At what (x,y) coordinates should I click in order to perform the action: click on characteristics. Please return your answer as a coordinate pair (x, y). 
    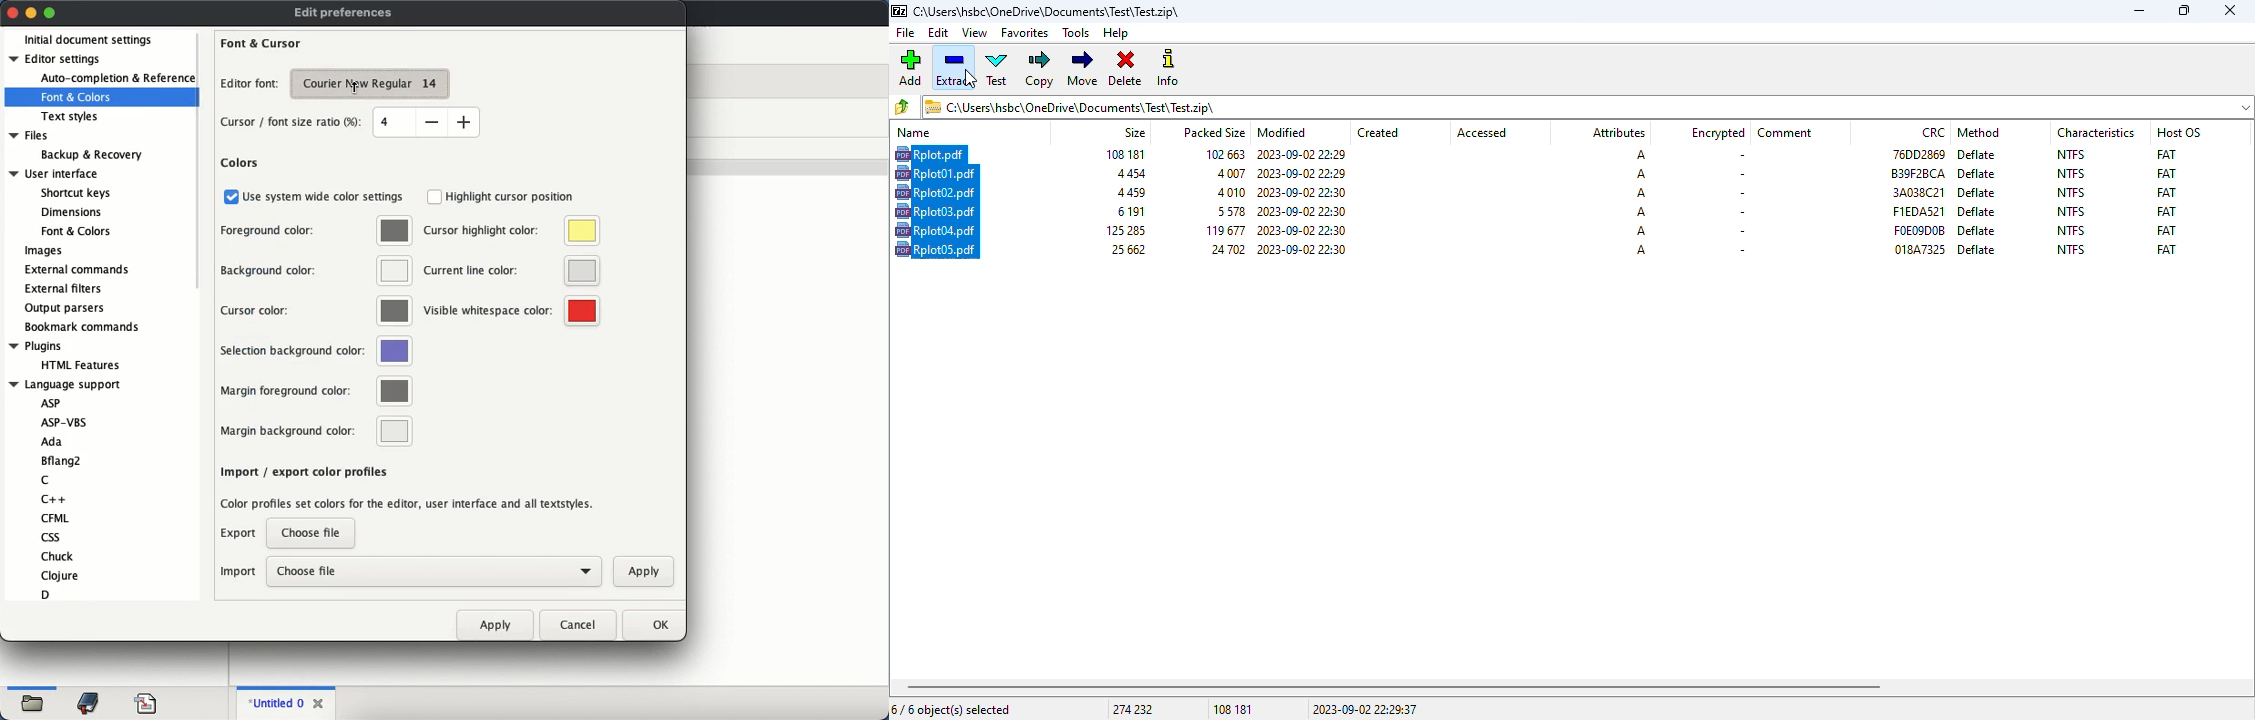
    Looking at the image, I should click on (2096, 132).